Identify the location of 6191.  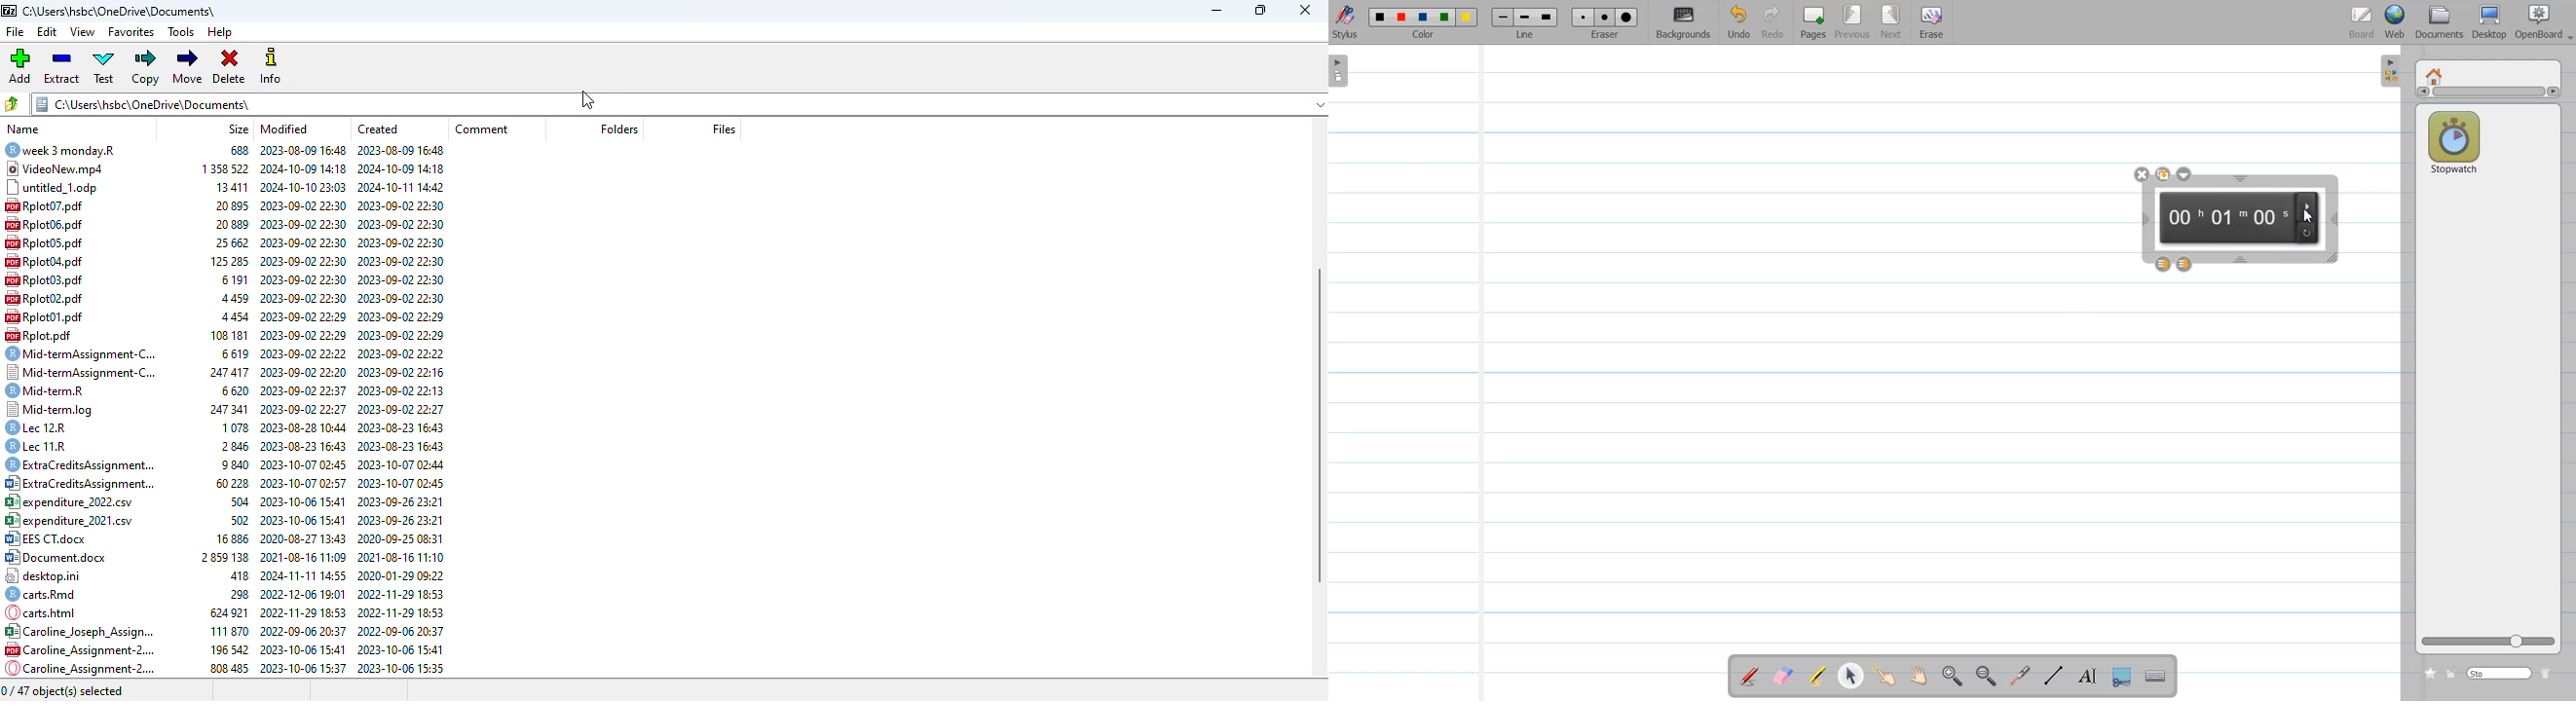
(231, 281).